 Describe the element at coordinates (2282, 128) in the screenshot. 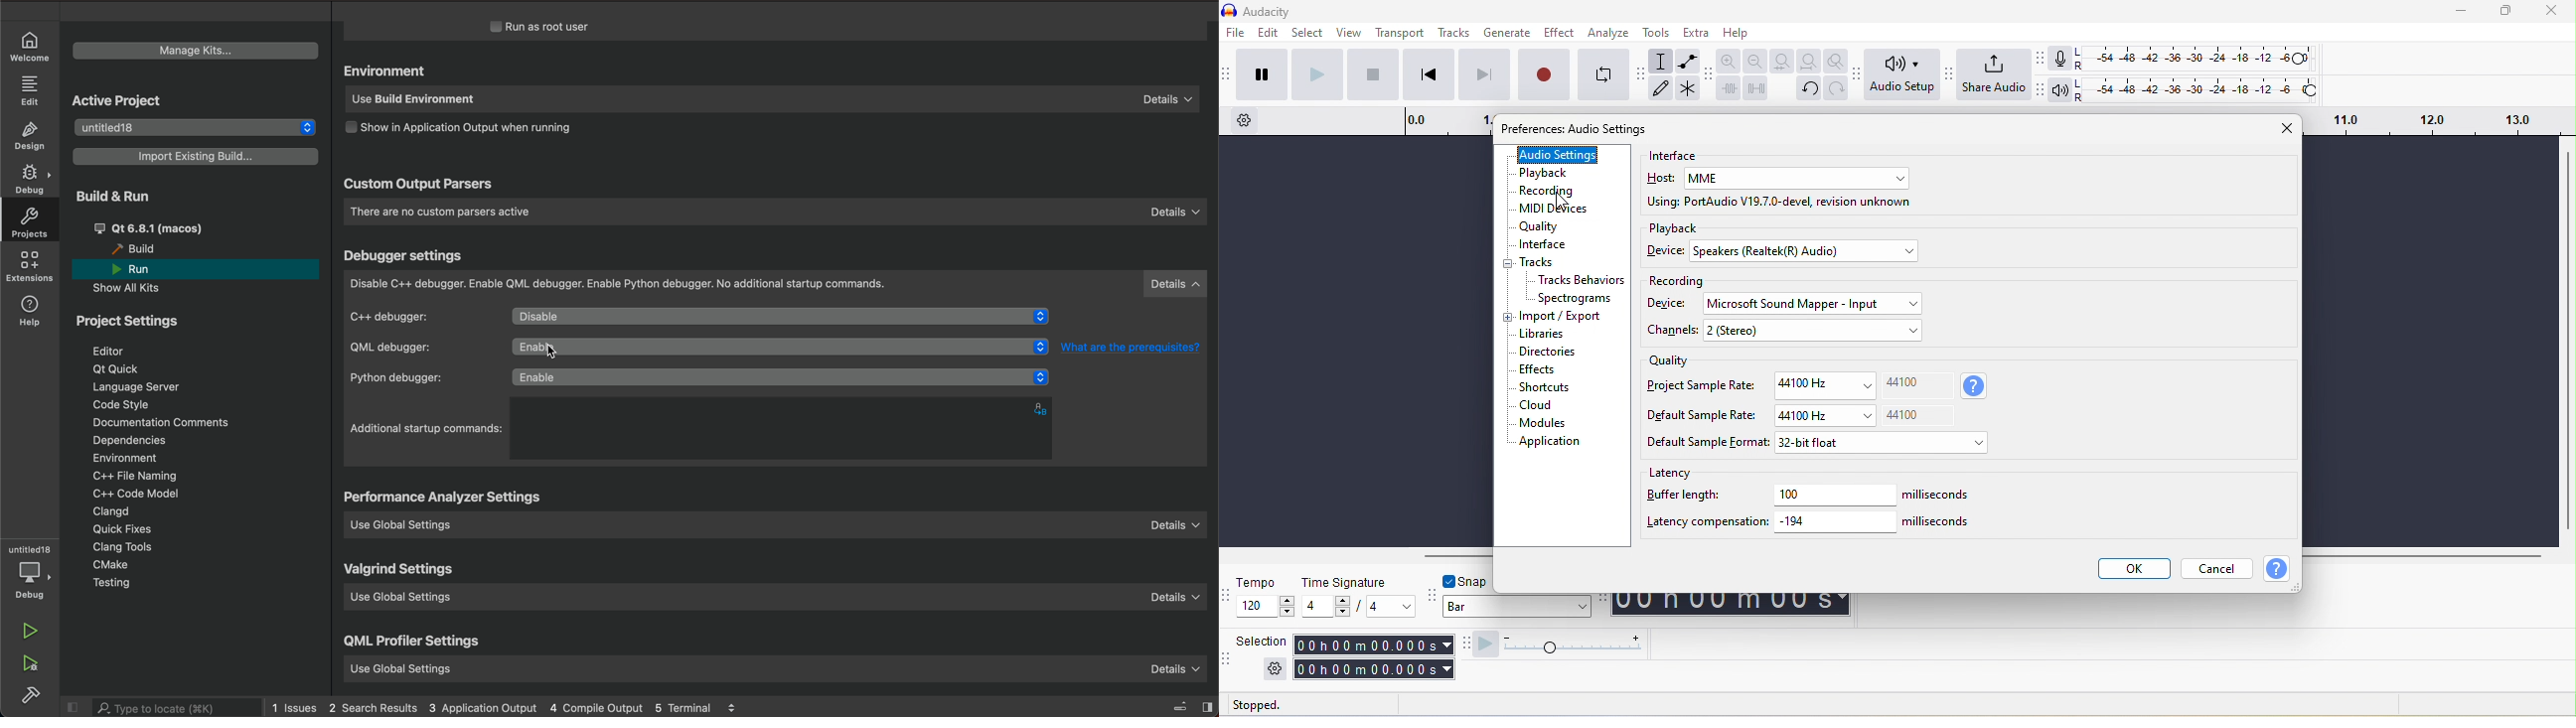

I see `close` at that location.